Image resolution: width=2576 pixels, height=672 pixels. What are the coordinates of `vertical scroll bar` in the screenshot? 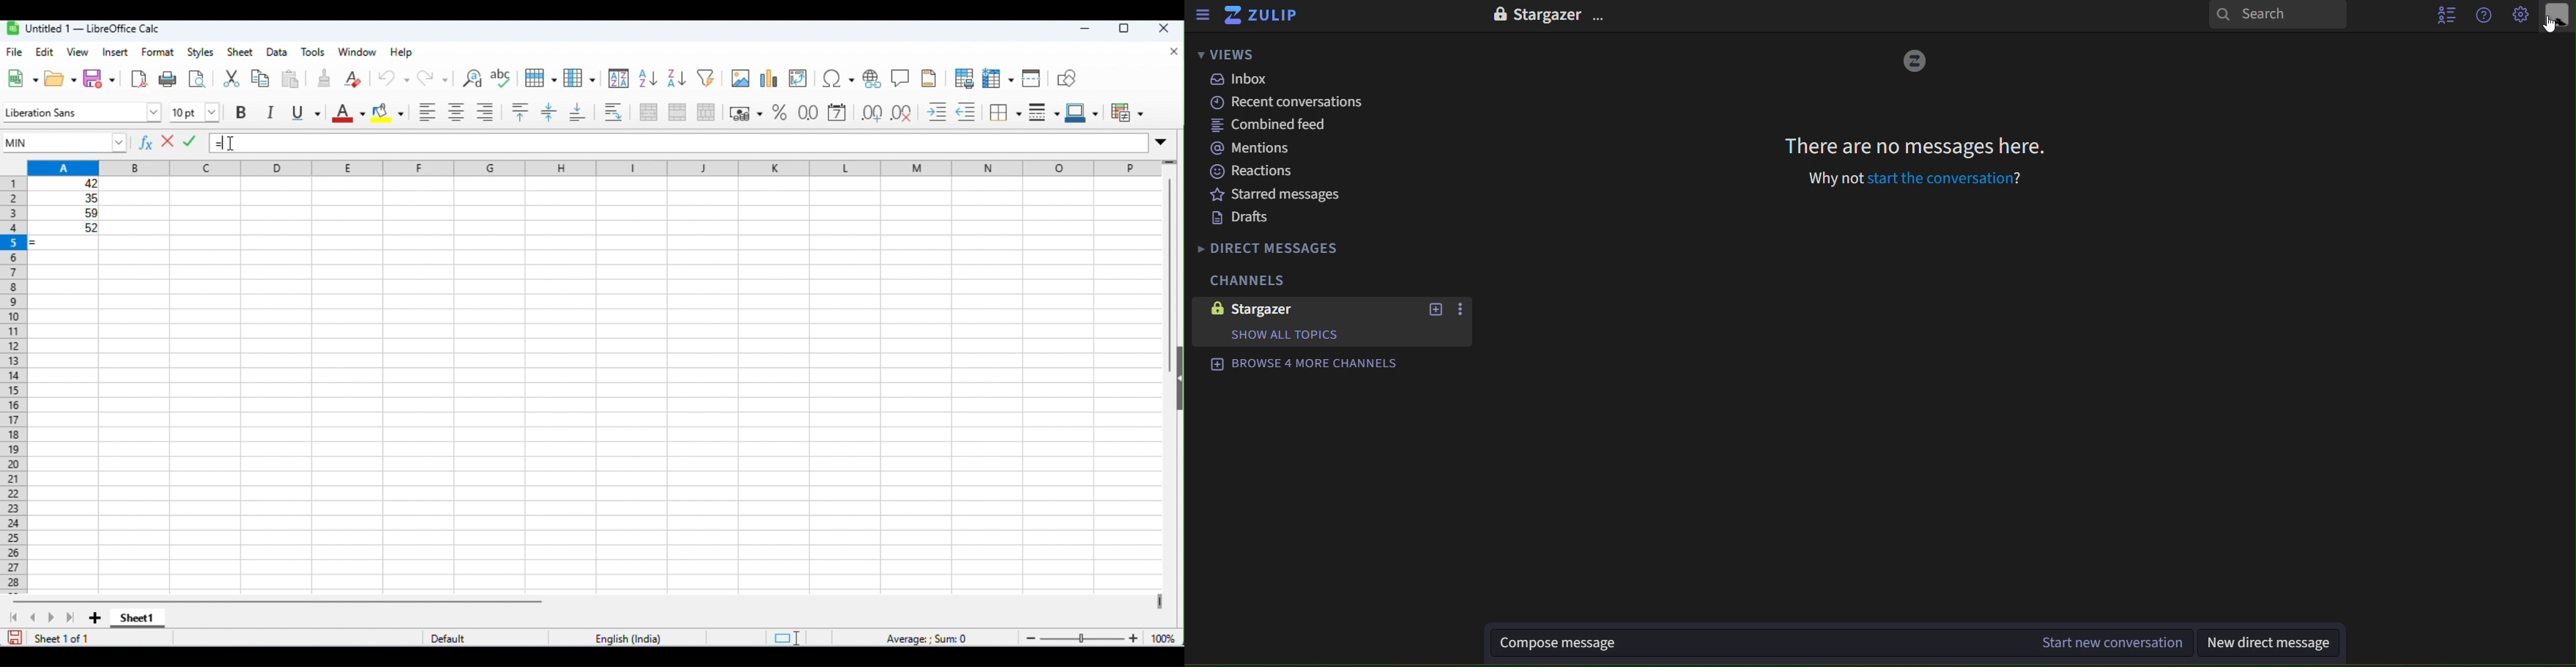 It's located at (1169, 277).